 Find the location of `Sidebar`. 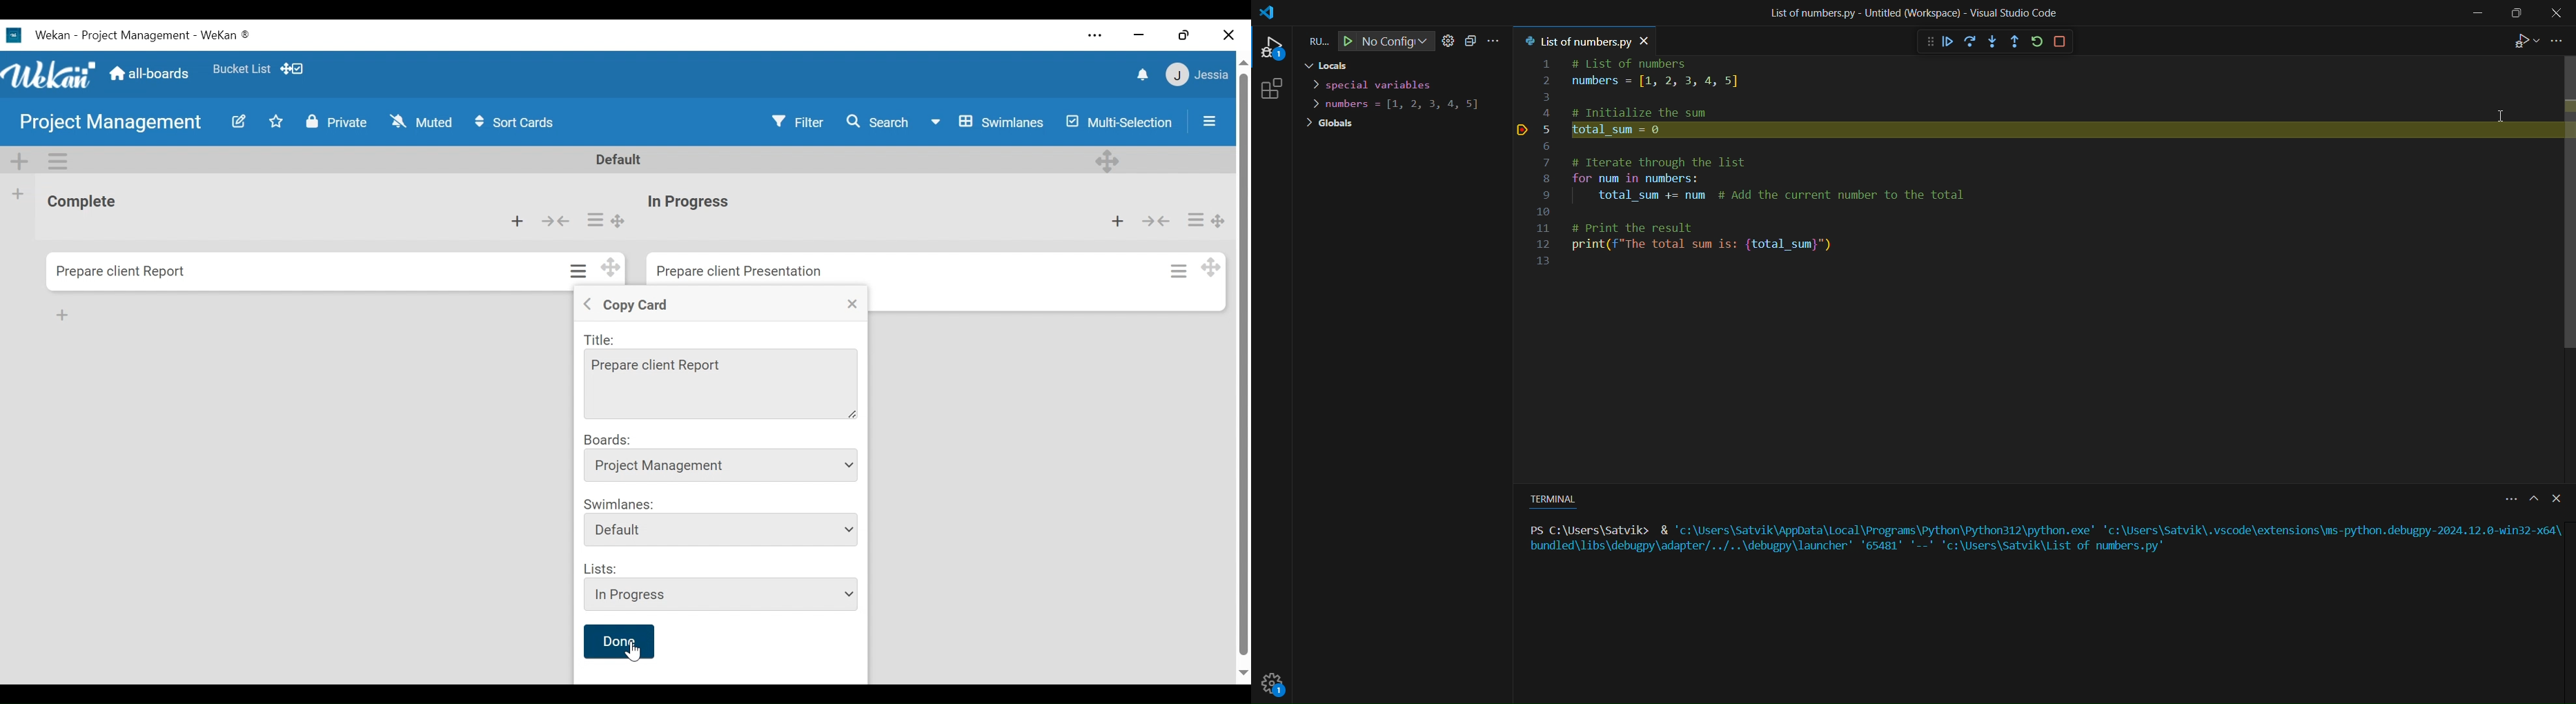

Sidebar is located at coordinates (1215, 121).